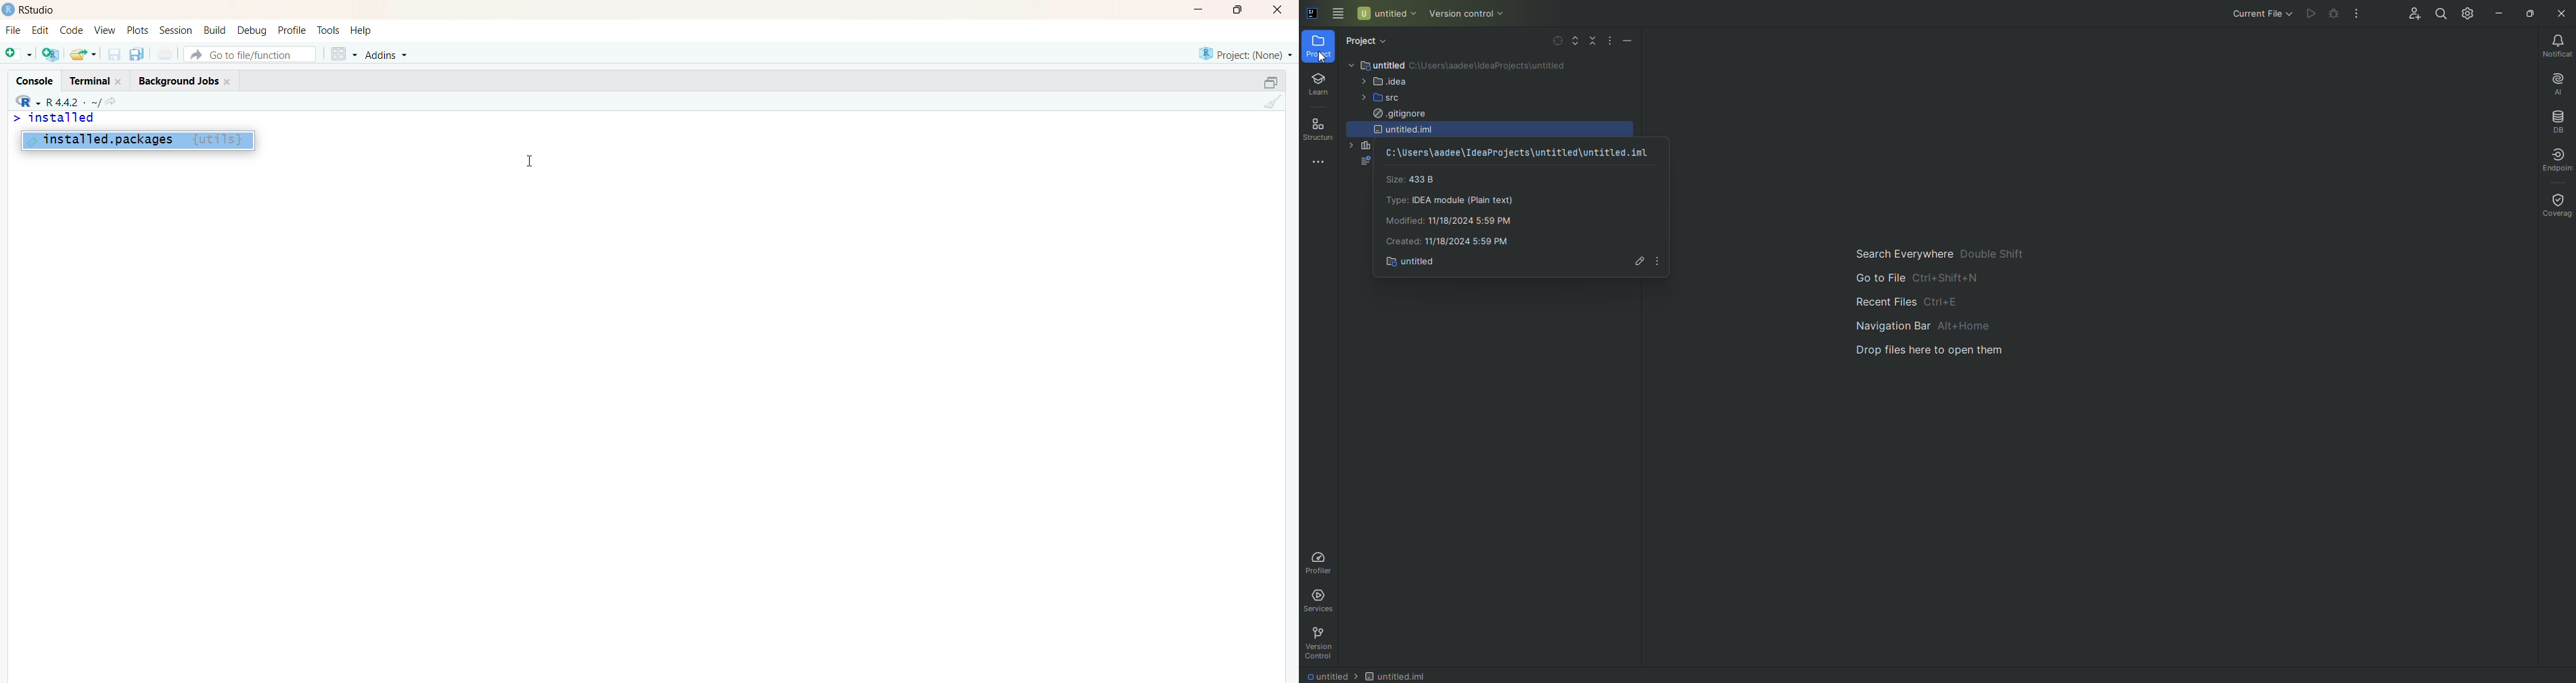 Image resolution: width=2576 pixels, height=700 pixels. I want to click on clear console, so click(1271, 103).